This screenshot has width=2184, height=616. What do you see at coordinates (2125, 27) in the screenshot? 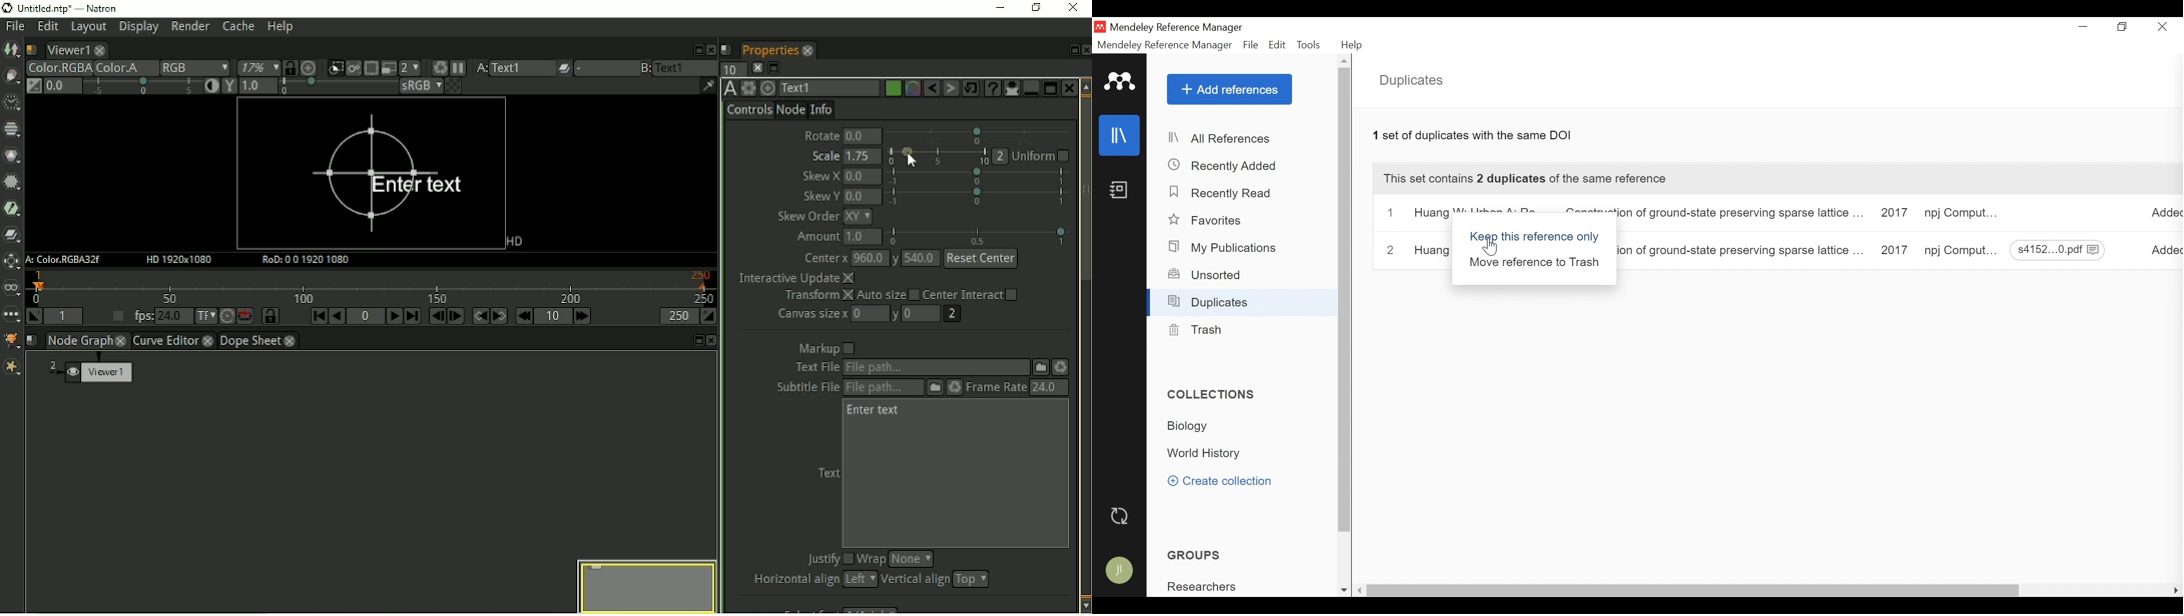
I see `Restore` at bounding box center [2125, 27].